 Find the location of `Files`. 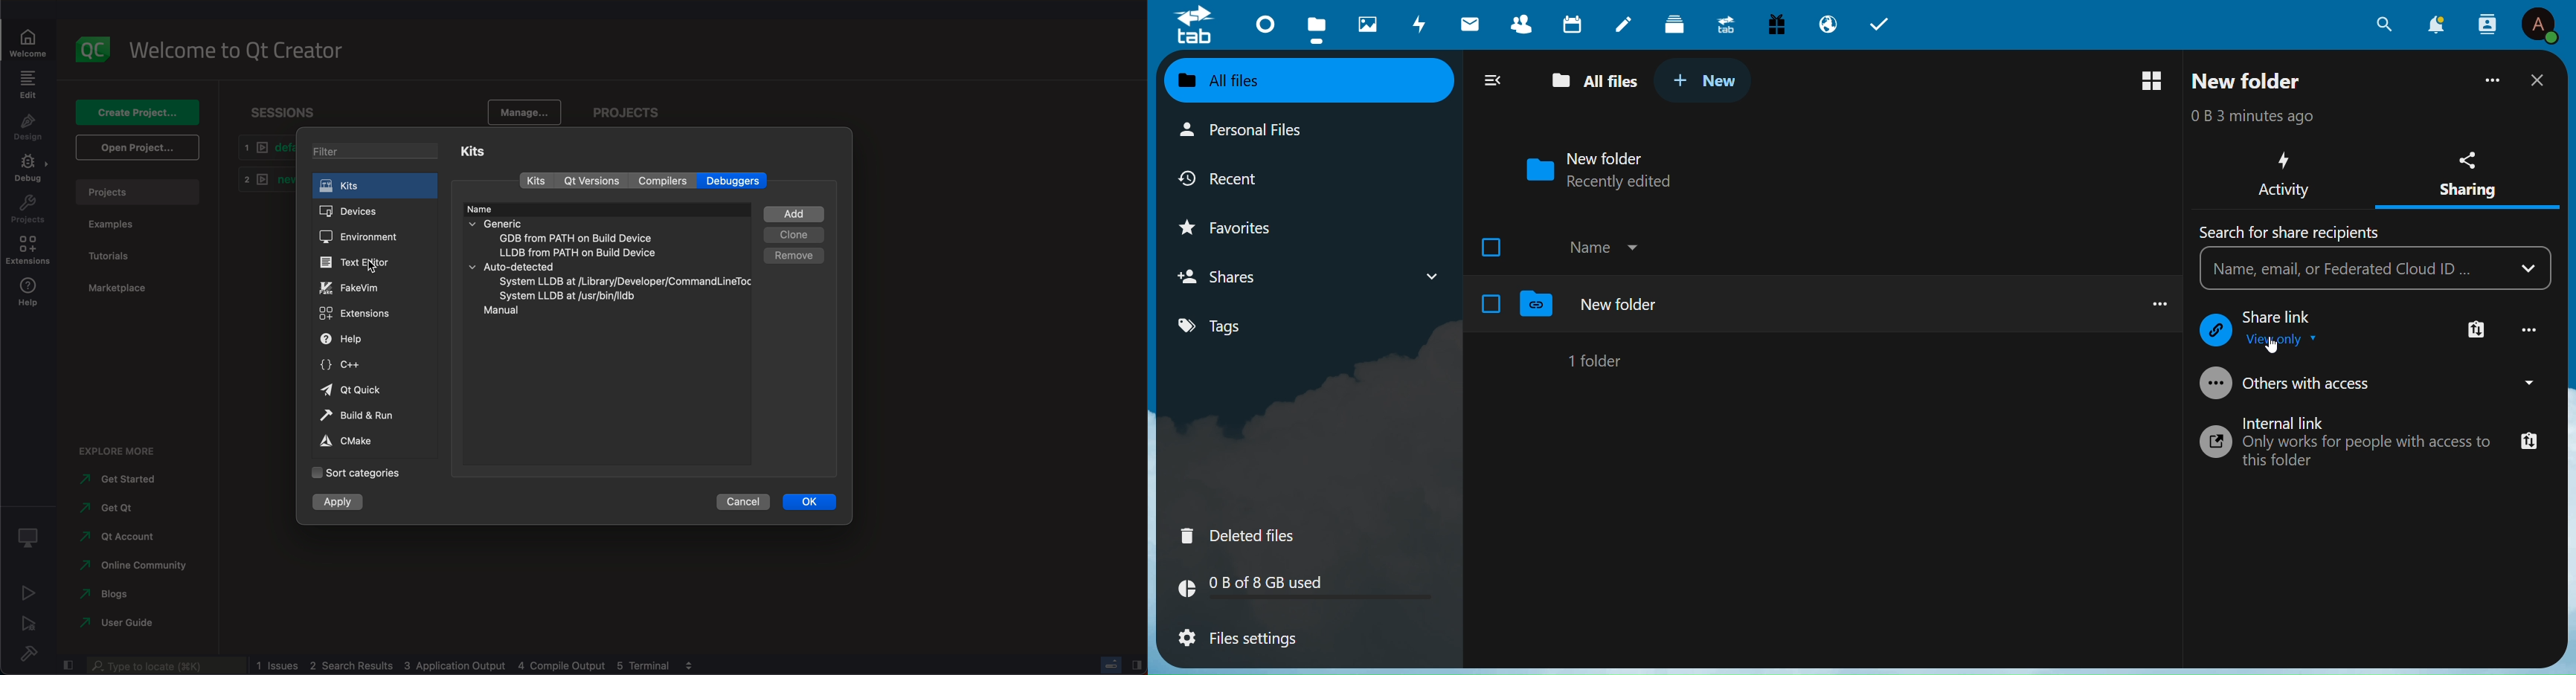

Files is located at coordinates (1315, 27).